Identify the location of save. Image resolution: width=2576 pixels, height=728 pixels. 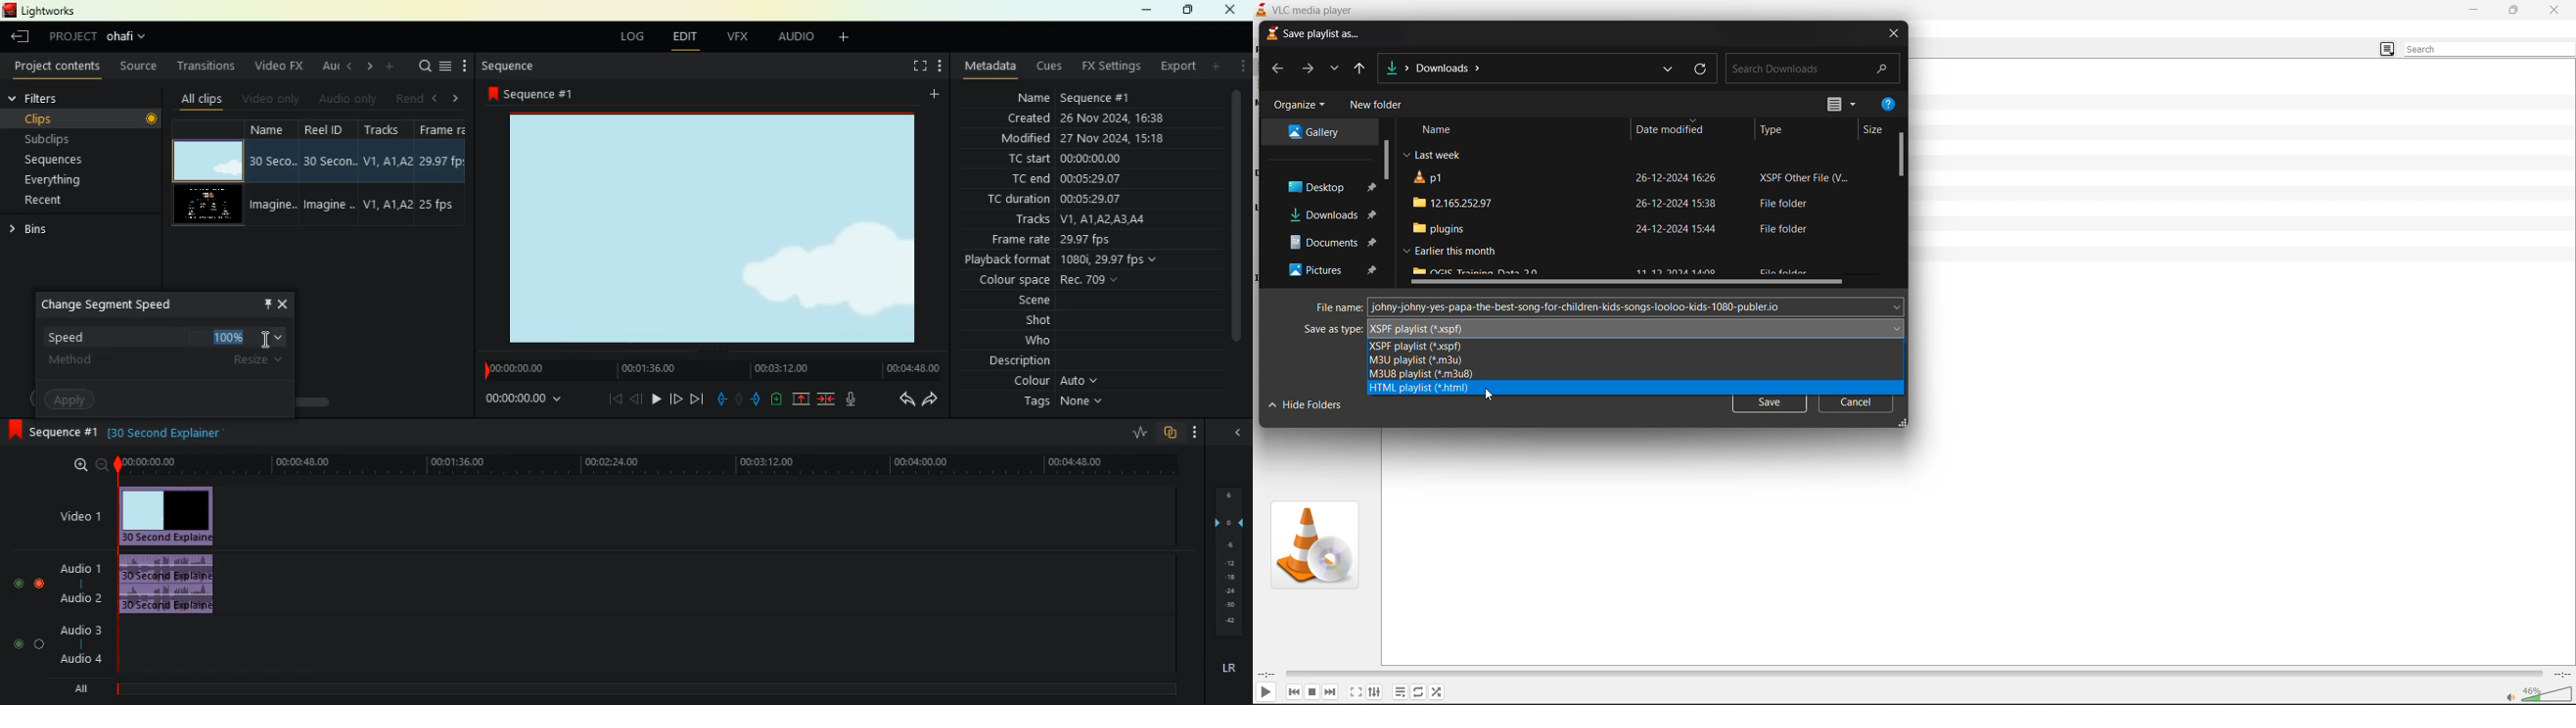
(1770, 406).